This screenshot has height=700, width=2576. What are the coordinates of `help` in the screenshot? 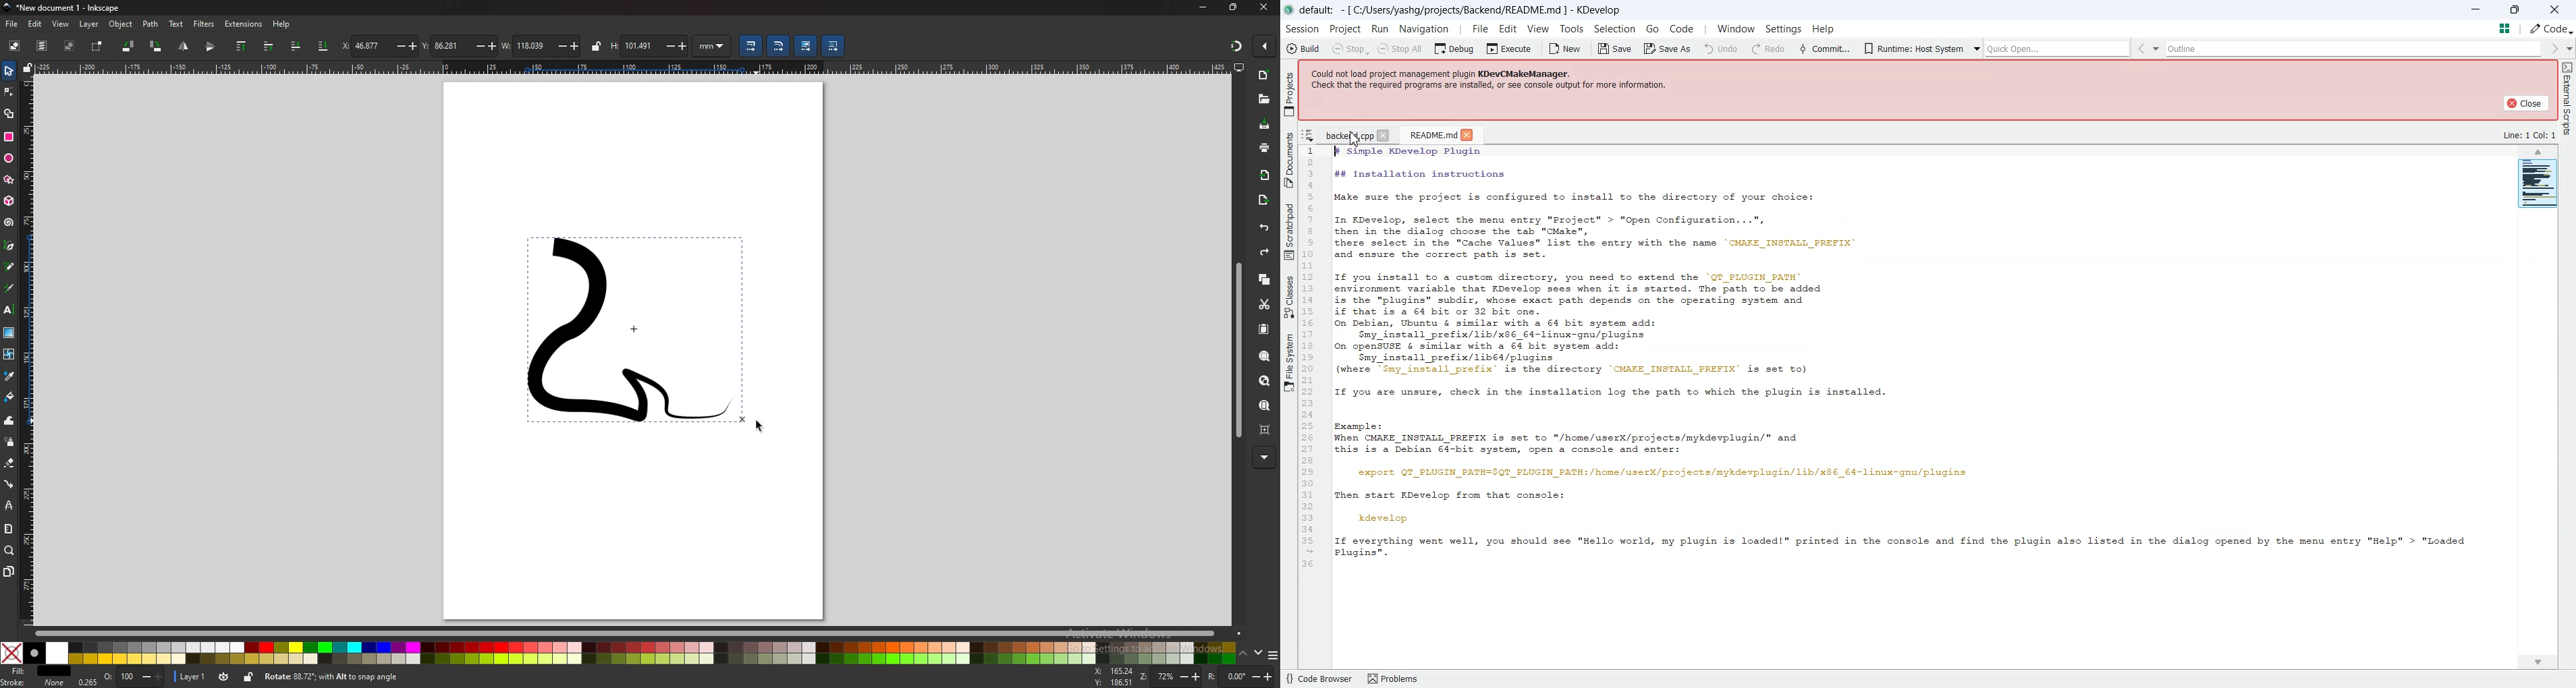 It's located at (281, 25).